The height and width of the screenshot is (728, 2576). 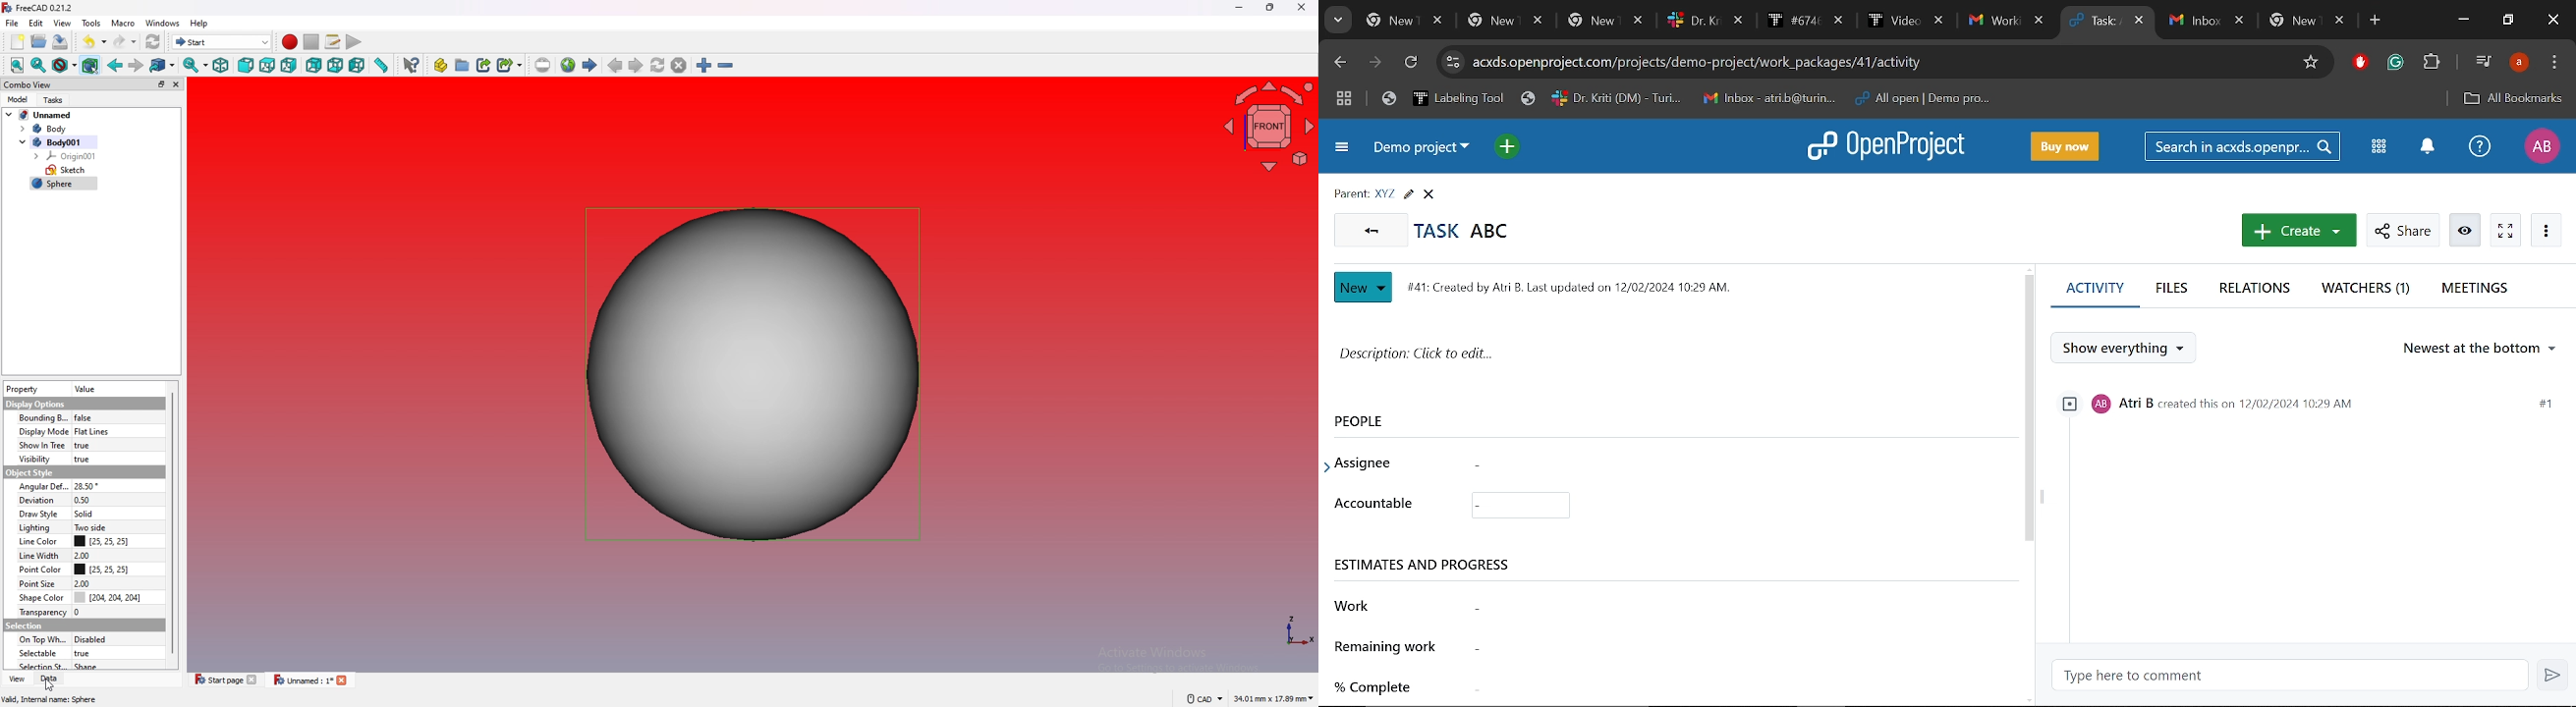 I want to click on object style, so click(x=31, y=472).